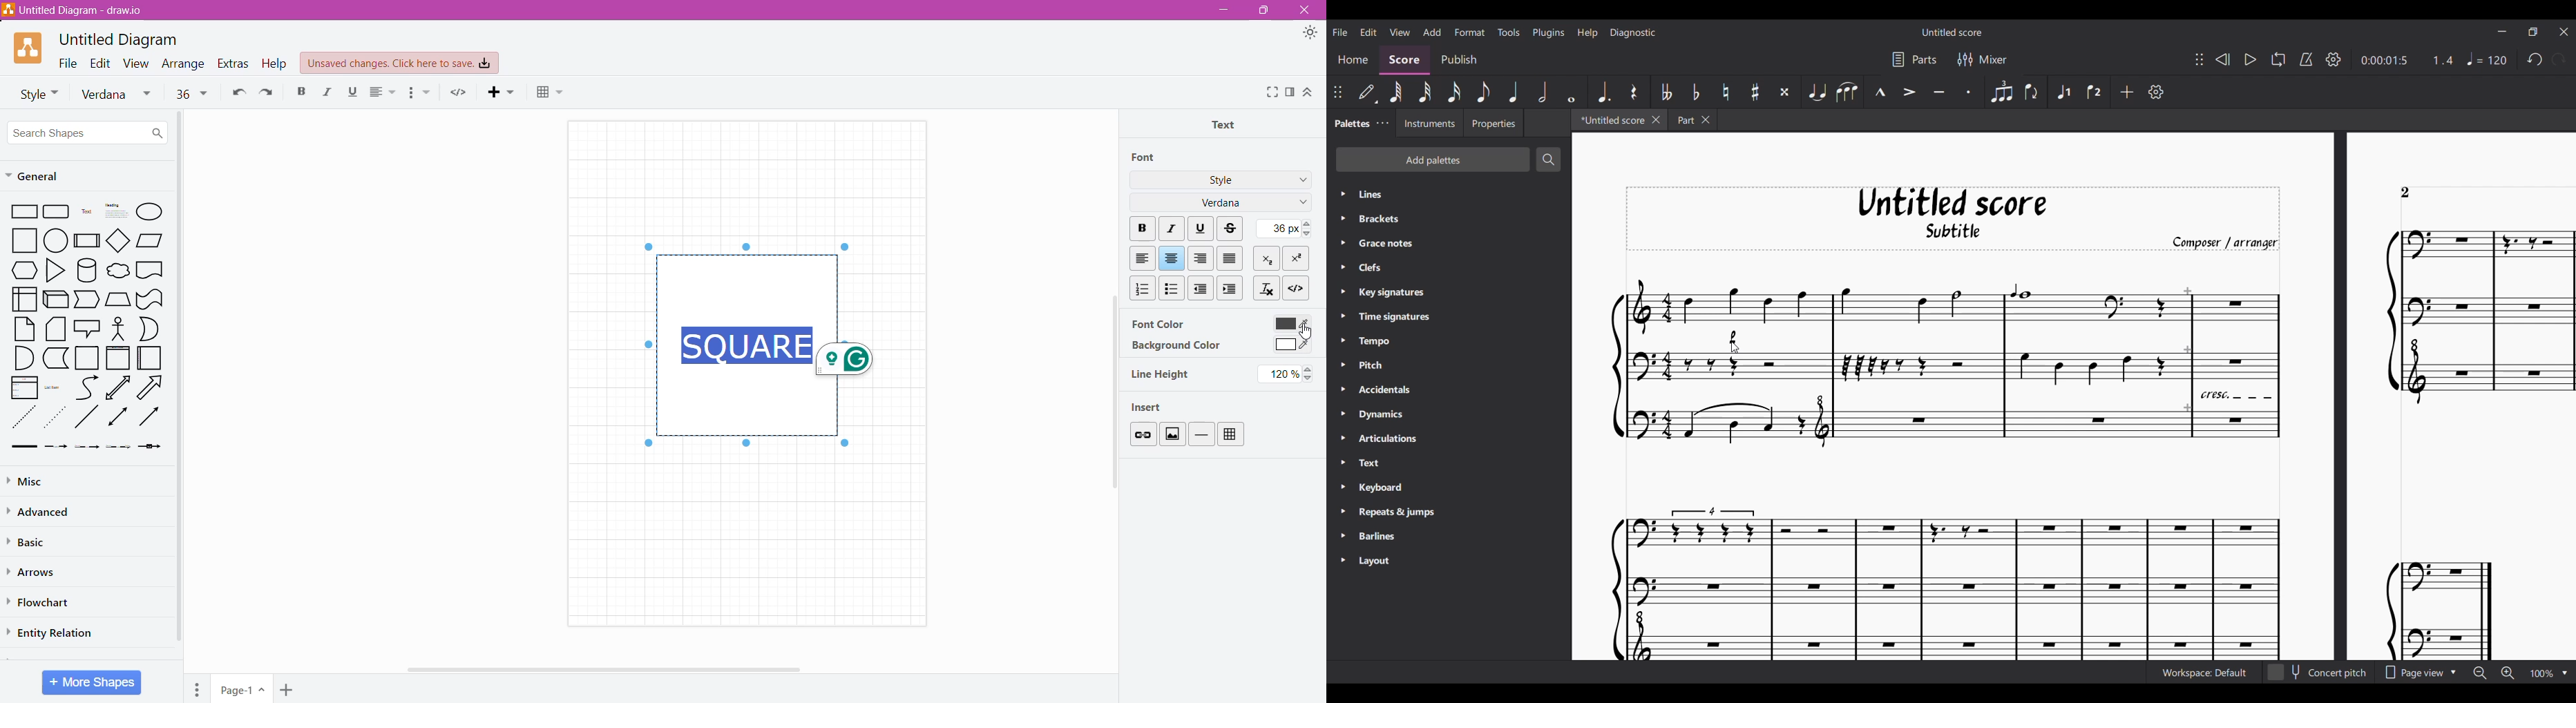 This screenshot has height=728, width=2576. Describe the element at coordinates (1228, 124) in the screenshot. I see `Text` at that location.